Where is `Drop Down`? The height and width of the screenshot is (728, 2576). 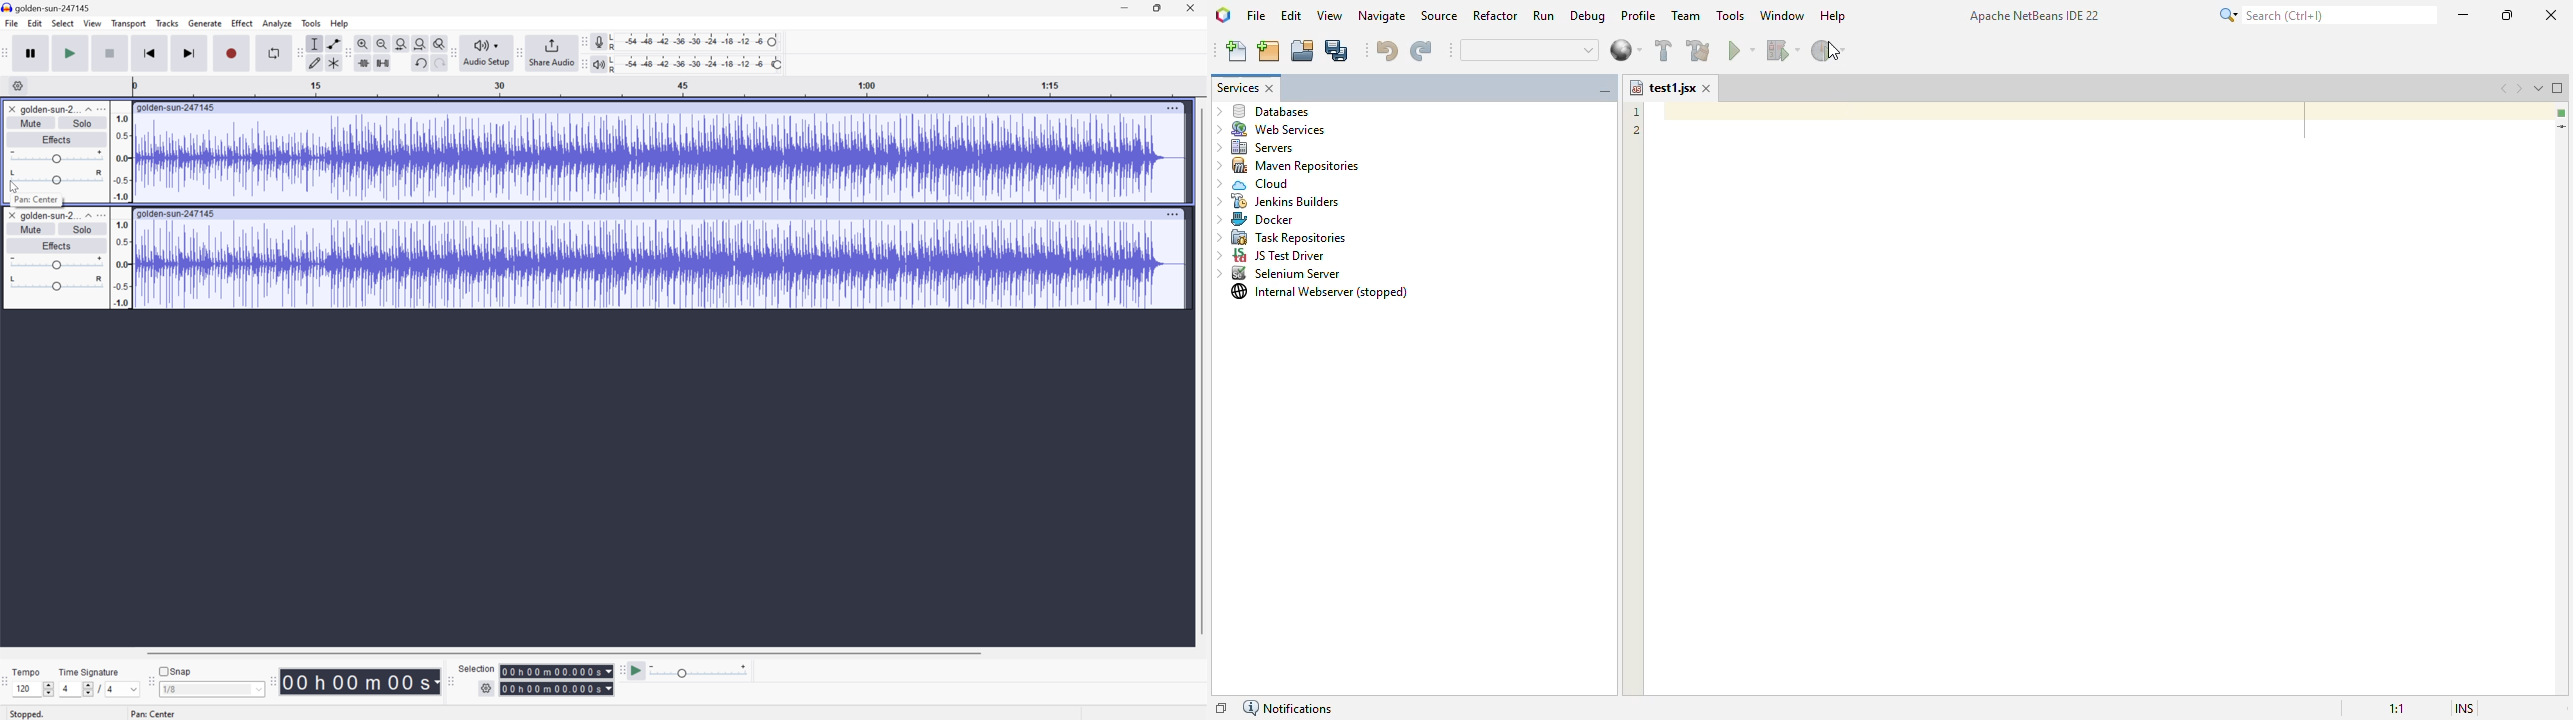
Drop Down is located at coordinates (85, 217).